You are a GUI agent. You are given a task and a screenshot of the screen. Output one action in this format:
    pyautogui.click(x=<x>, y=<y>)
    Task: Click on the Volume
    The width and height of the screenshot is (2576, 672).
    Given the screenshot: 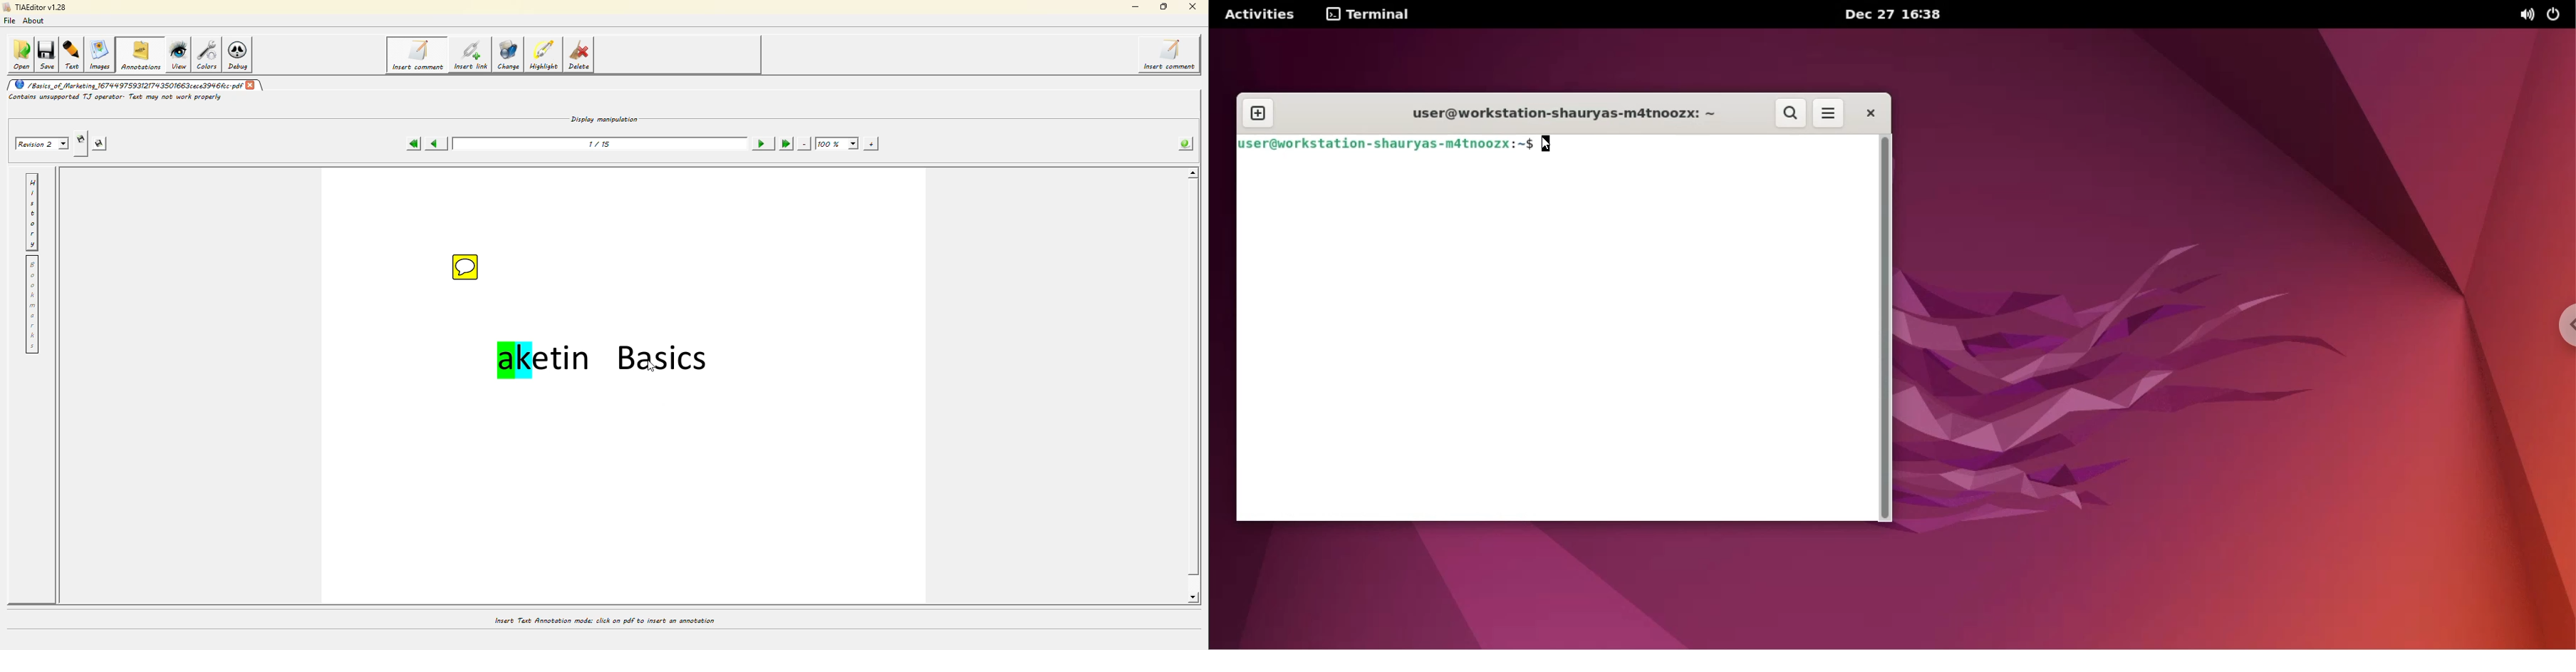 What is the action you would take?
    pyautogui.click(x=2520, y=15)
    